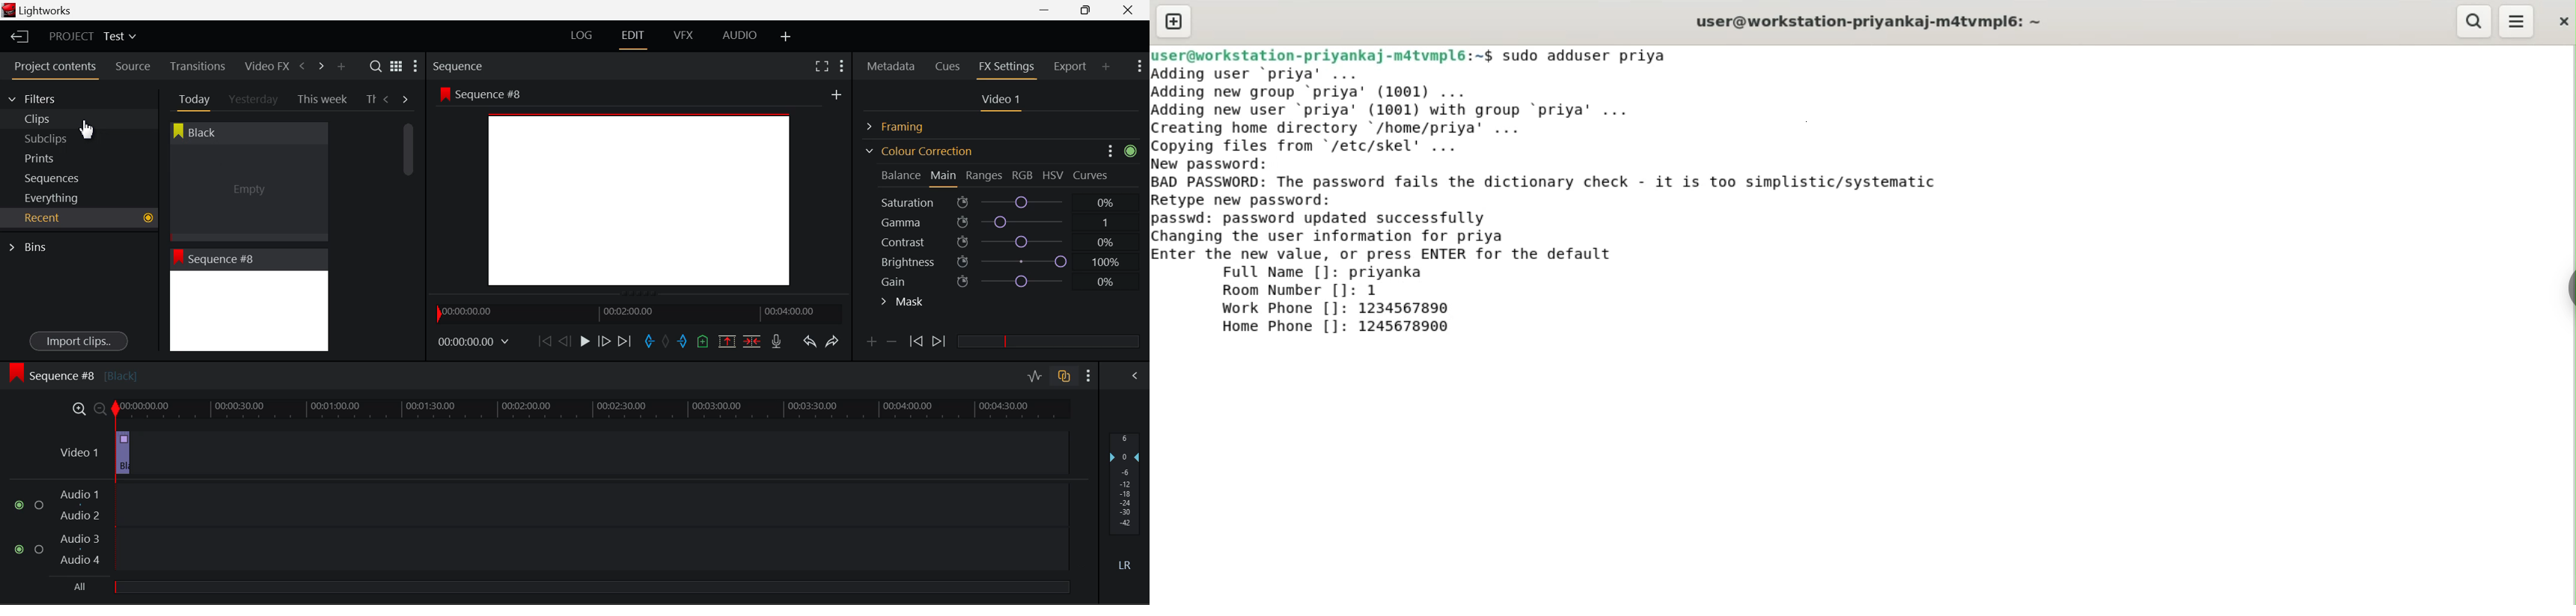 The width and height of the screenshot is (2576, 616). I want to click on Toggle audio editing levels, so click(1036, 374).